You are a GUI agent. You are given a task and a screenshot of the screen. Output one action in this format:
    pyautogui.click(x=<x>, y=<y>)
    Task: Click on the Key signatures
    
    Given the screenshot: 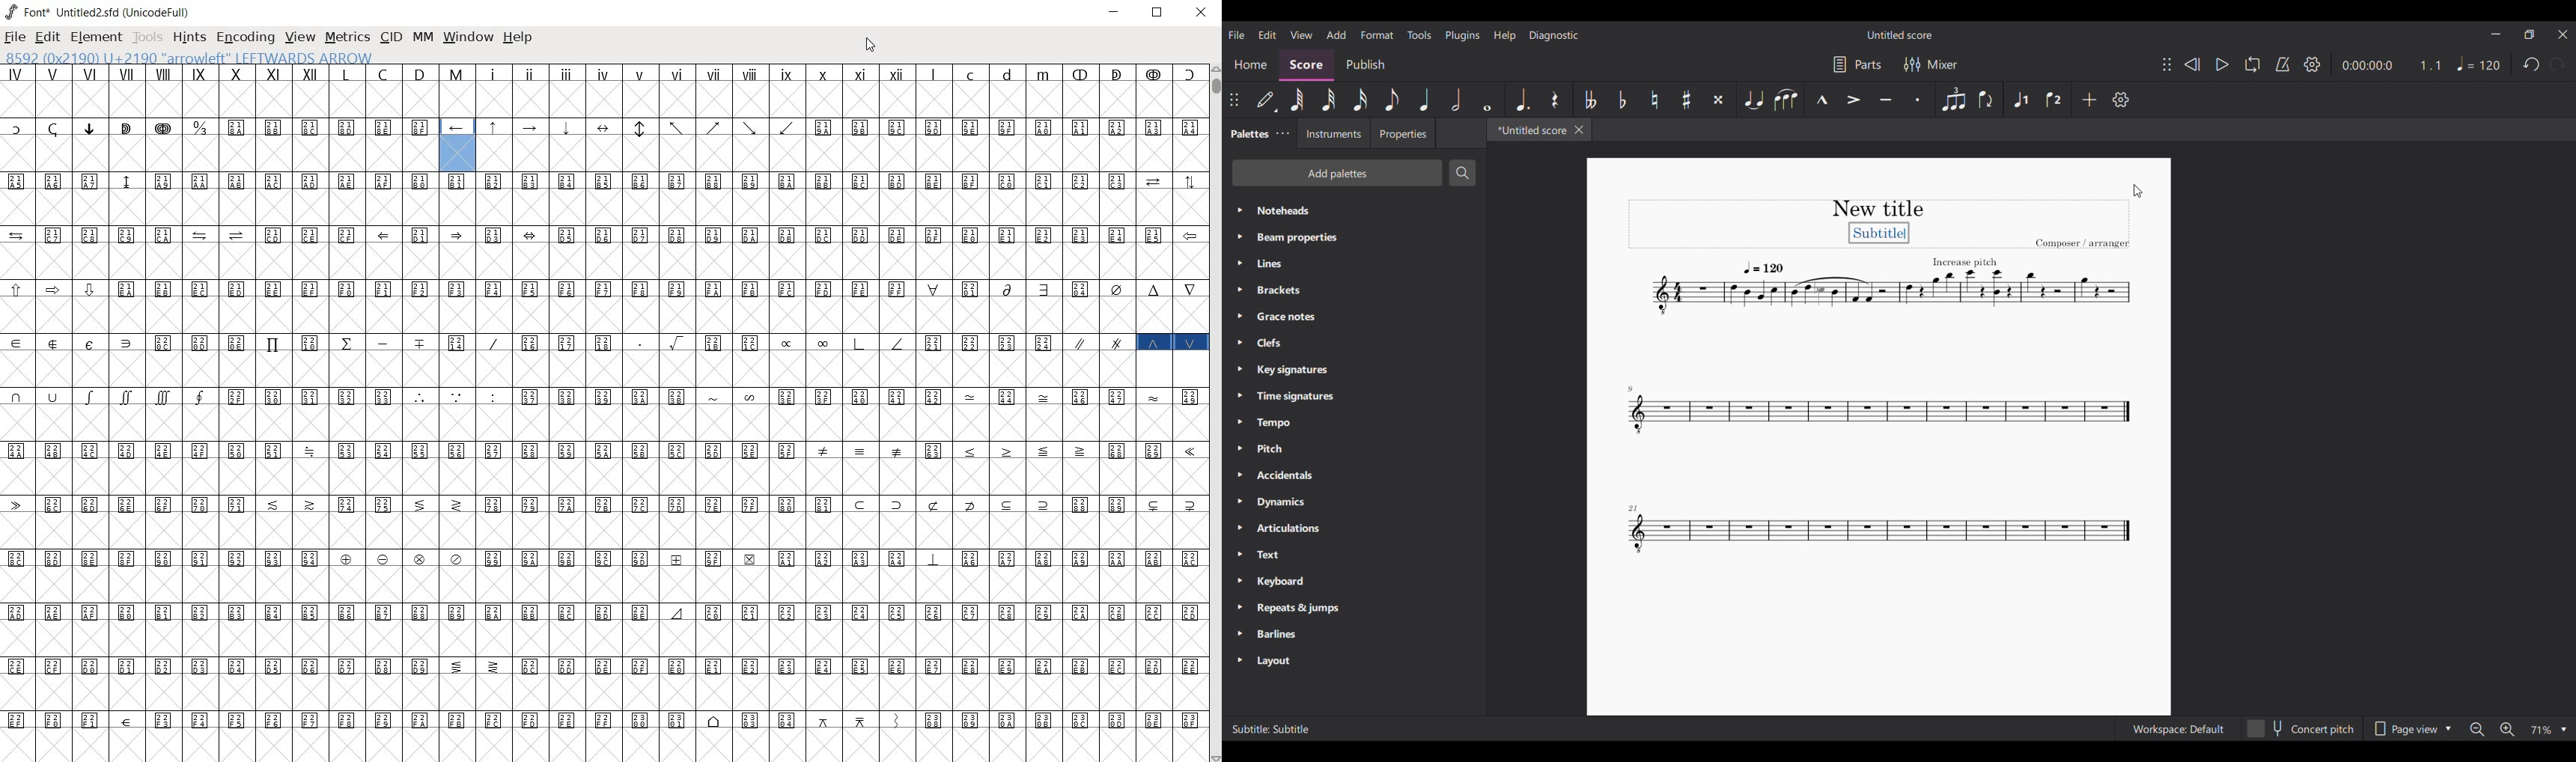 What is the action you would take?
    pyautogui.click(x=1354, y=370)
    